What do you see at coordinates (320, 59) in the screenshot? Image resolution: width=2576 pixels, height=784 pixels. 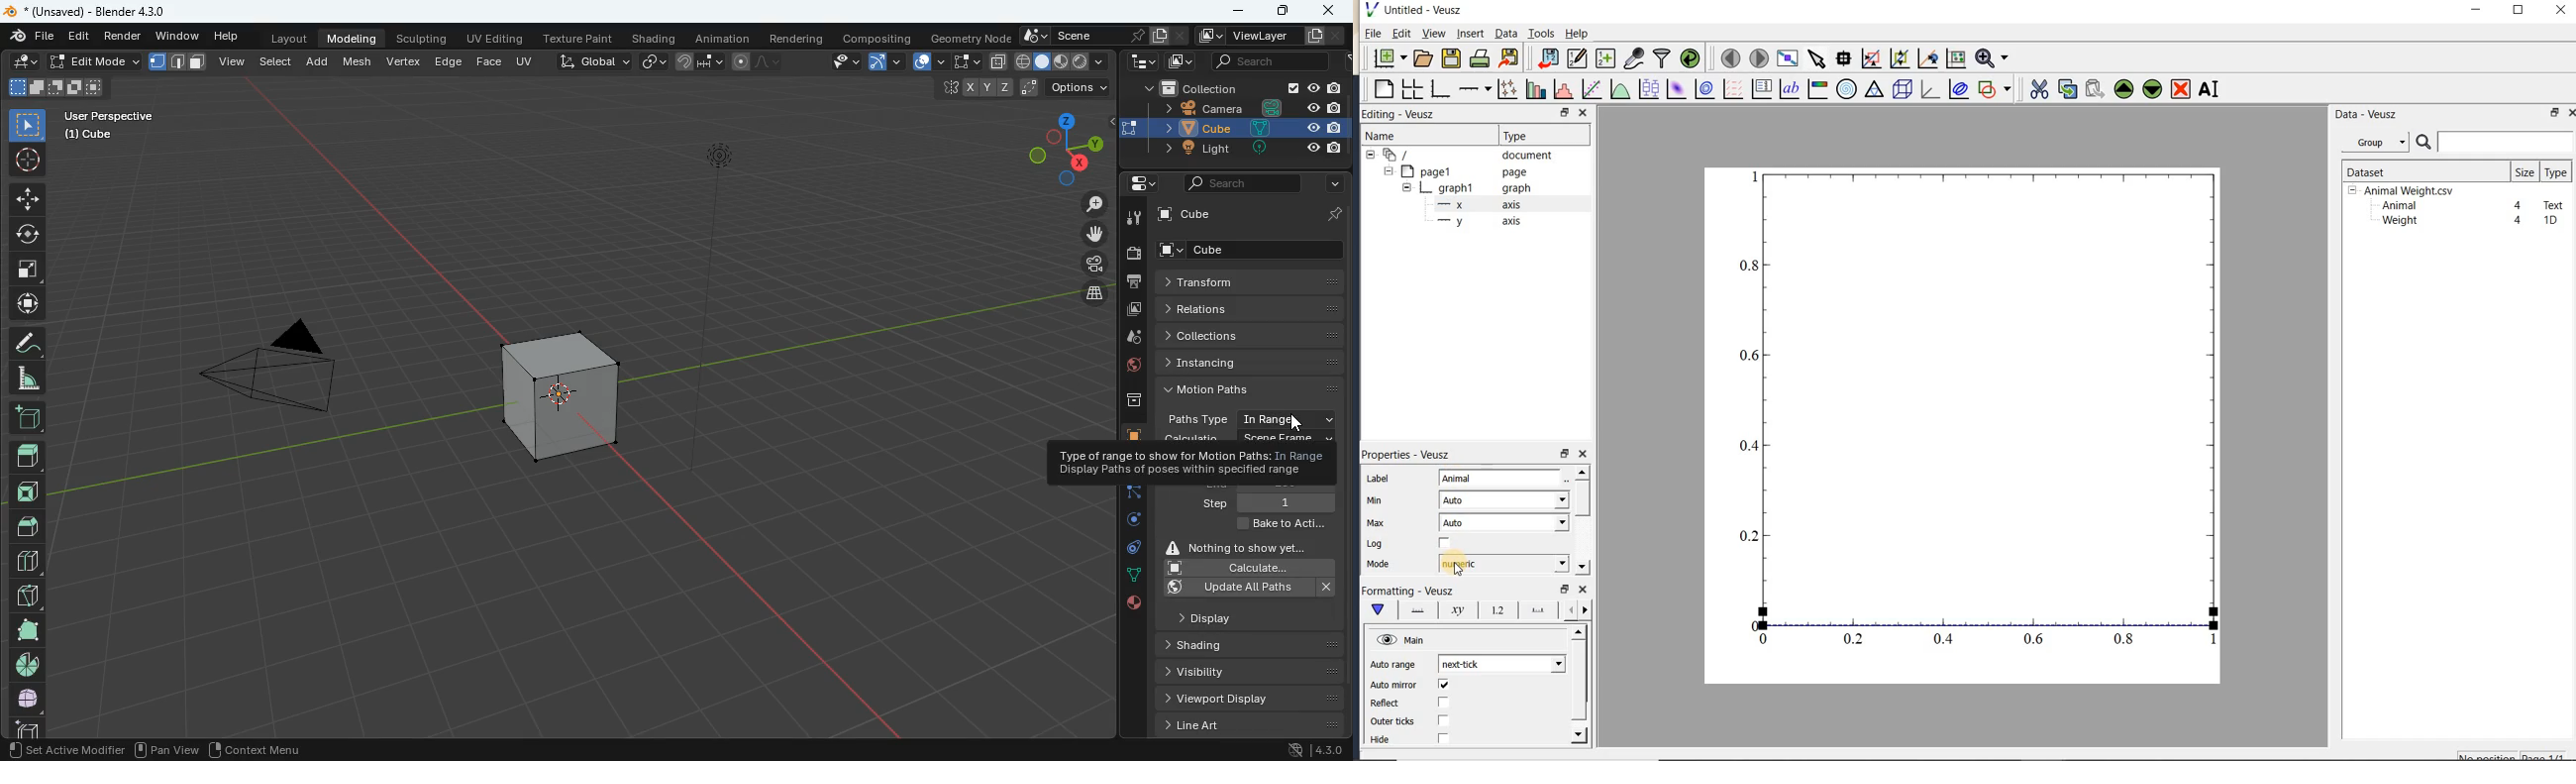 I see `add` at bounding box center [320, 59].